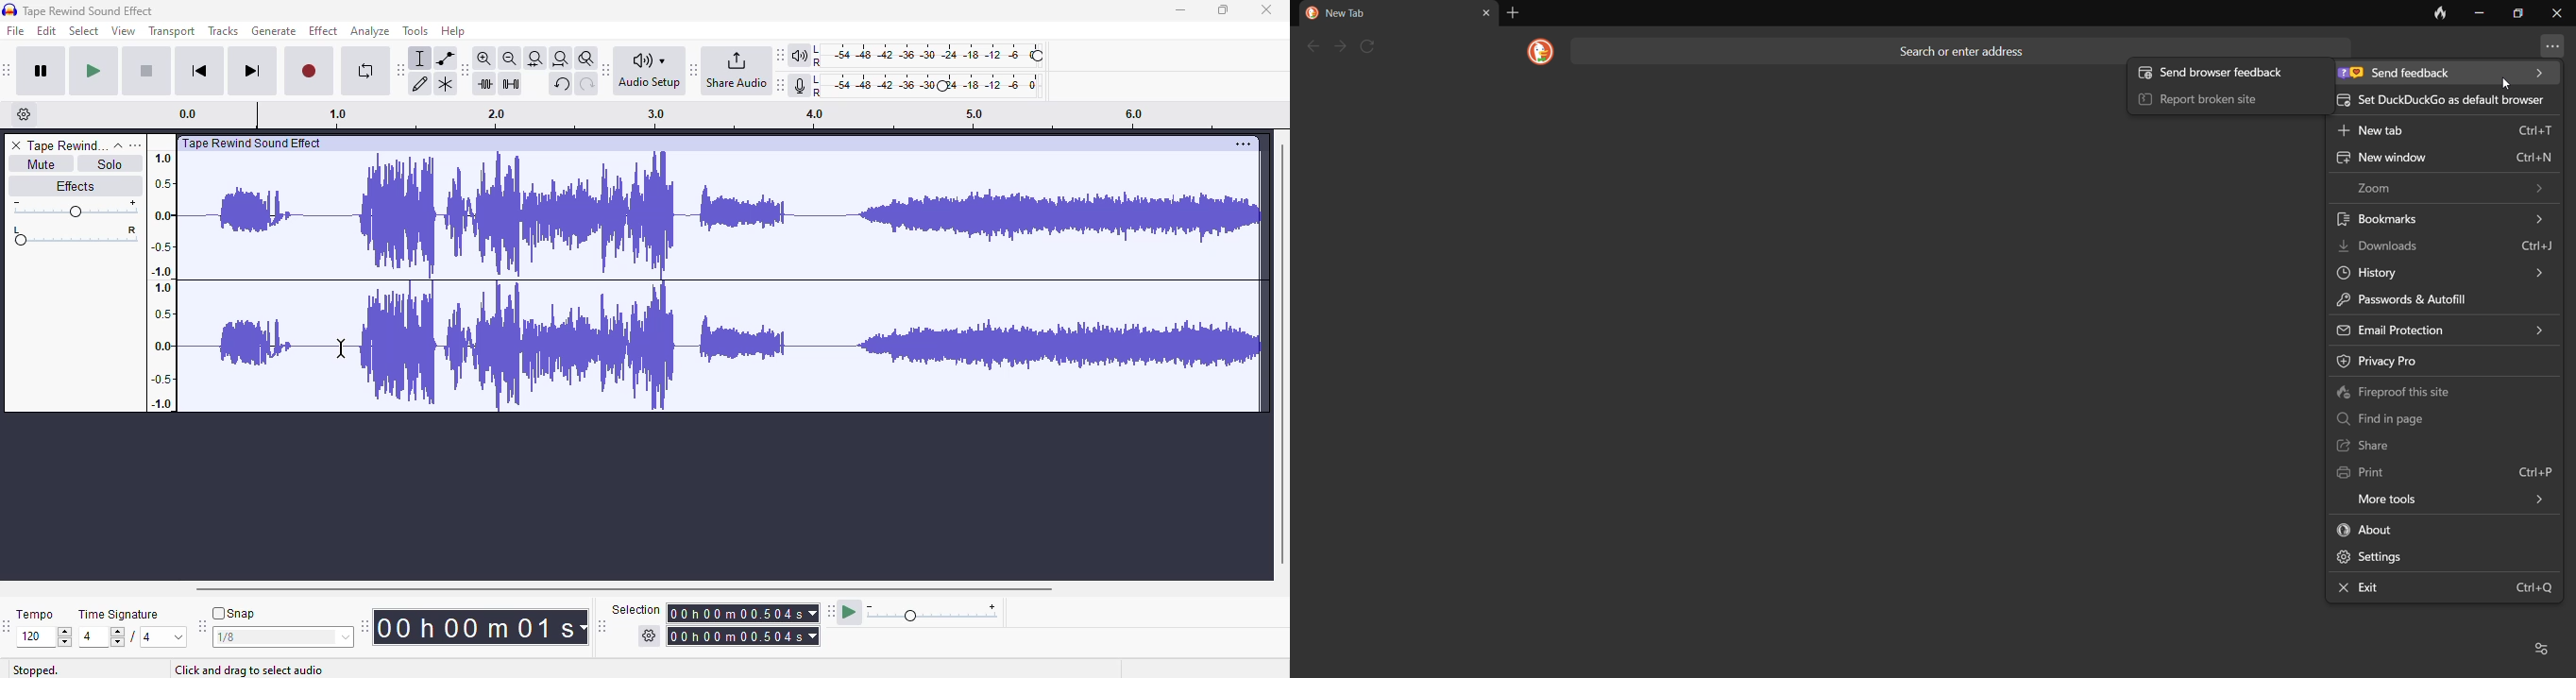  I want to click on 120, so click(43, 637).